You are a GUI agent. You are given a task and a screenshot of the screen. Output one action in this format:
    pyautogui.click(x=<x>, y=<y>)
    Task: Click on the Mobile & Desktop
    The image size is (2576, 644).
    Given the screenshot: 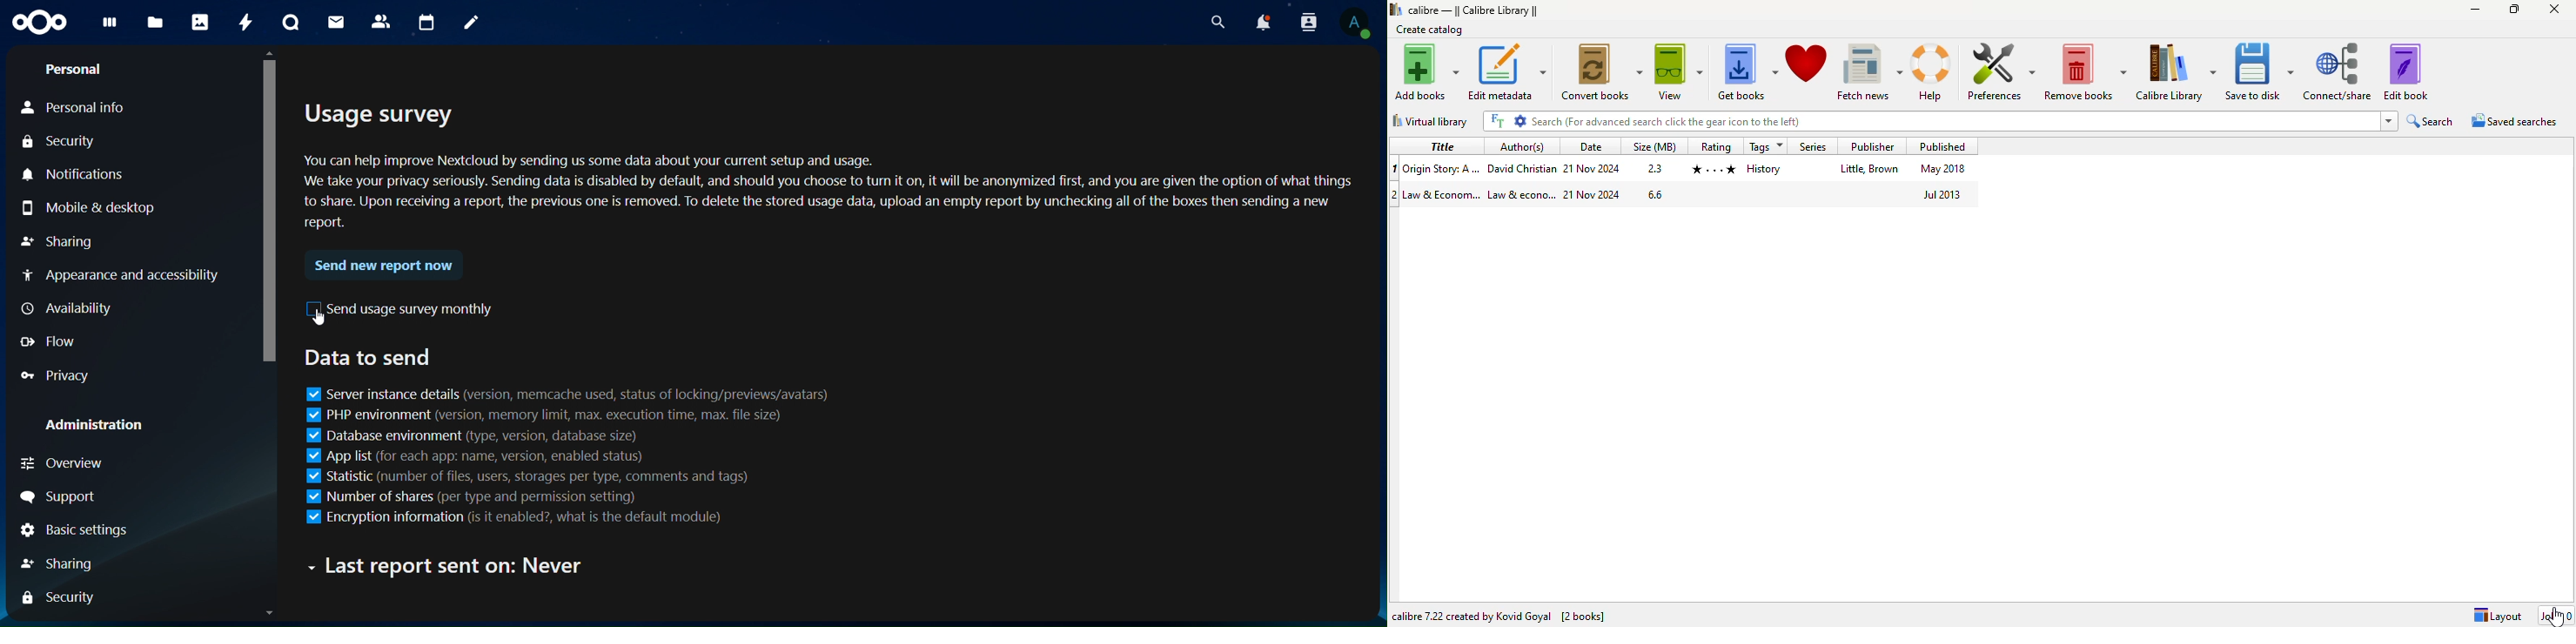 What is the action you would take?
    pyautogui.click(x=85, y=209)
    